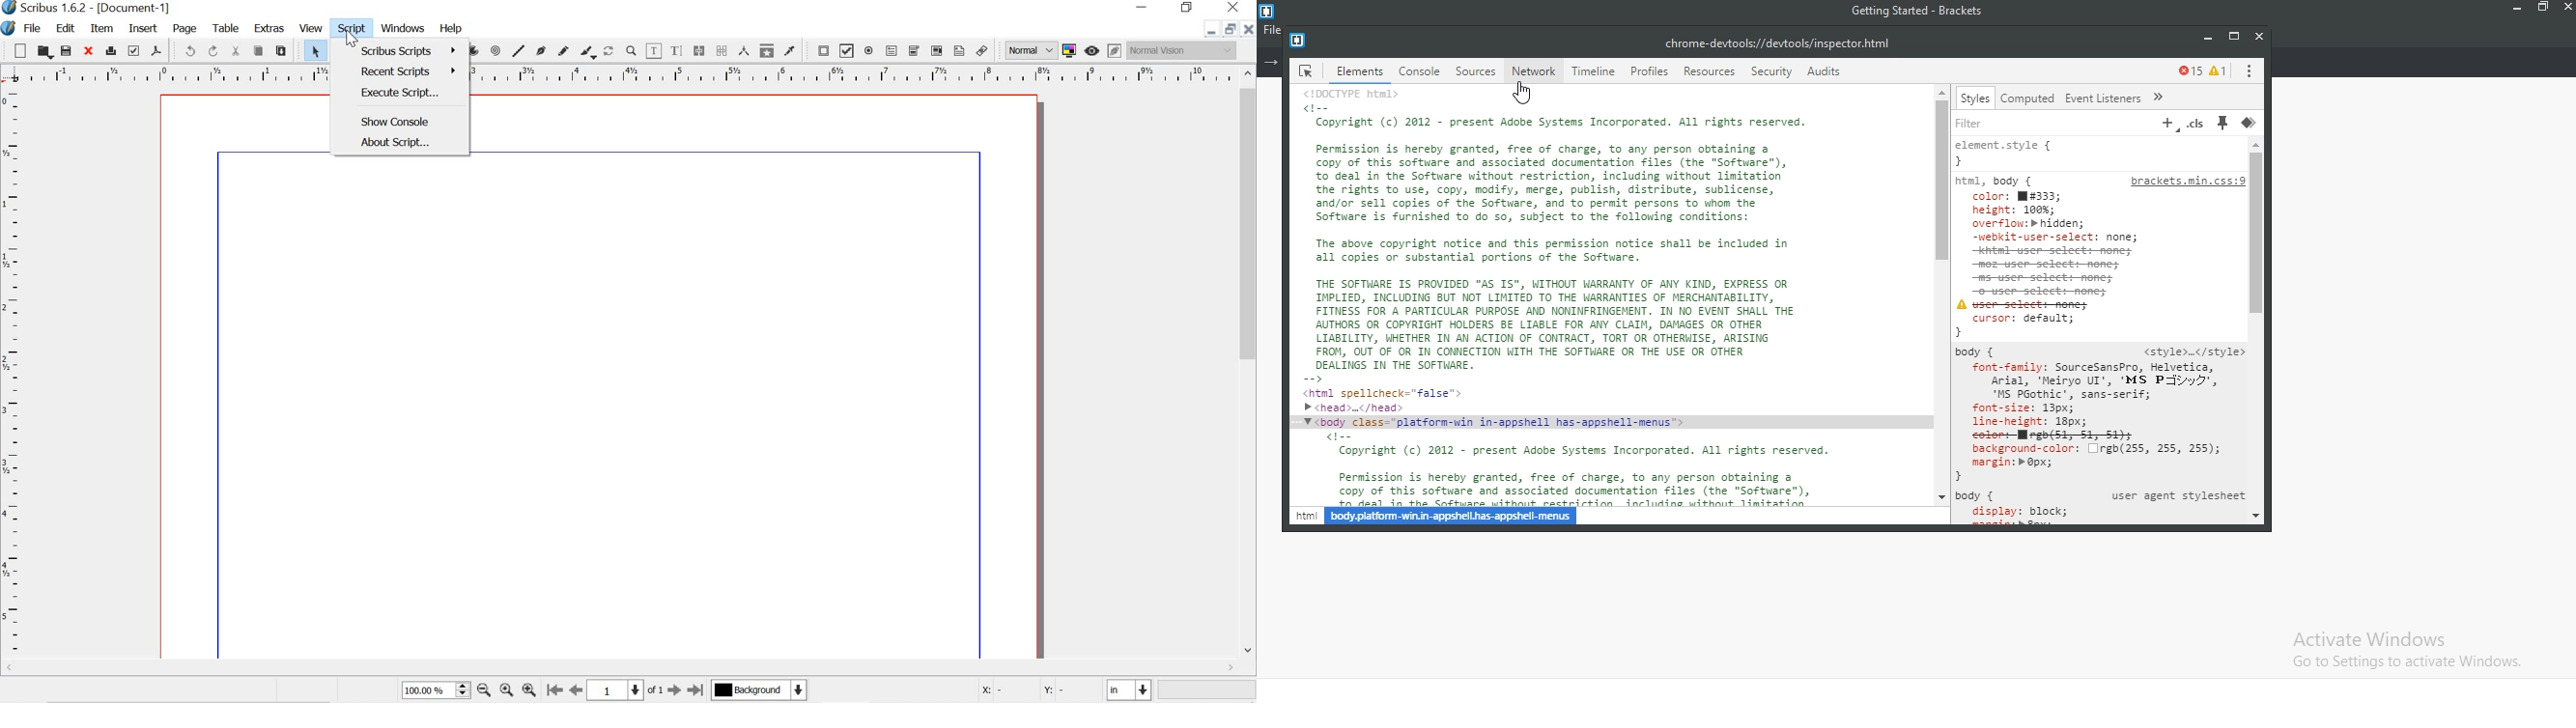  I want to click on text annotation, so click(960, 51).